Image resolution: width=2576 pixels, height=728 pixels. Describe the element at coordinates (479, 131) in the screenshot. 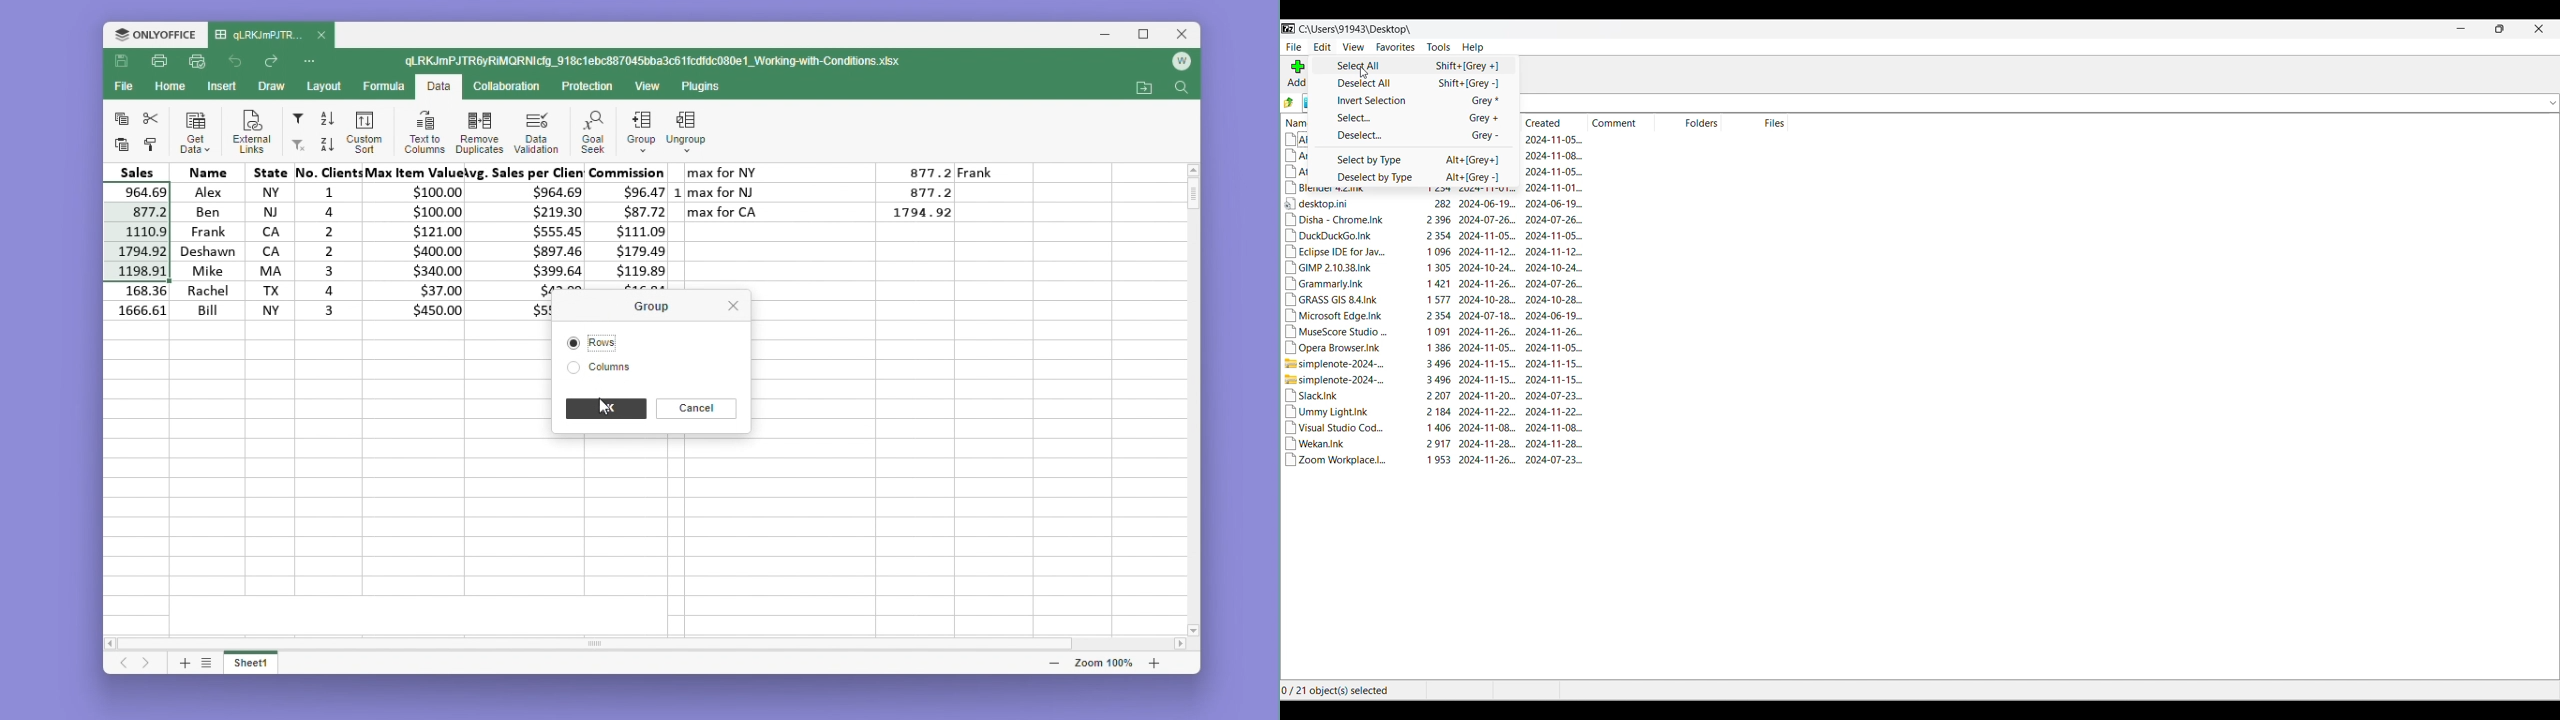

I see `Remove duplicates` at that location.